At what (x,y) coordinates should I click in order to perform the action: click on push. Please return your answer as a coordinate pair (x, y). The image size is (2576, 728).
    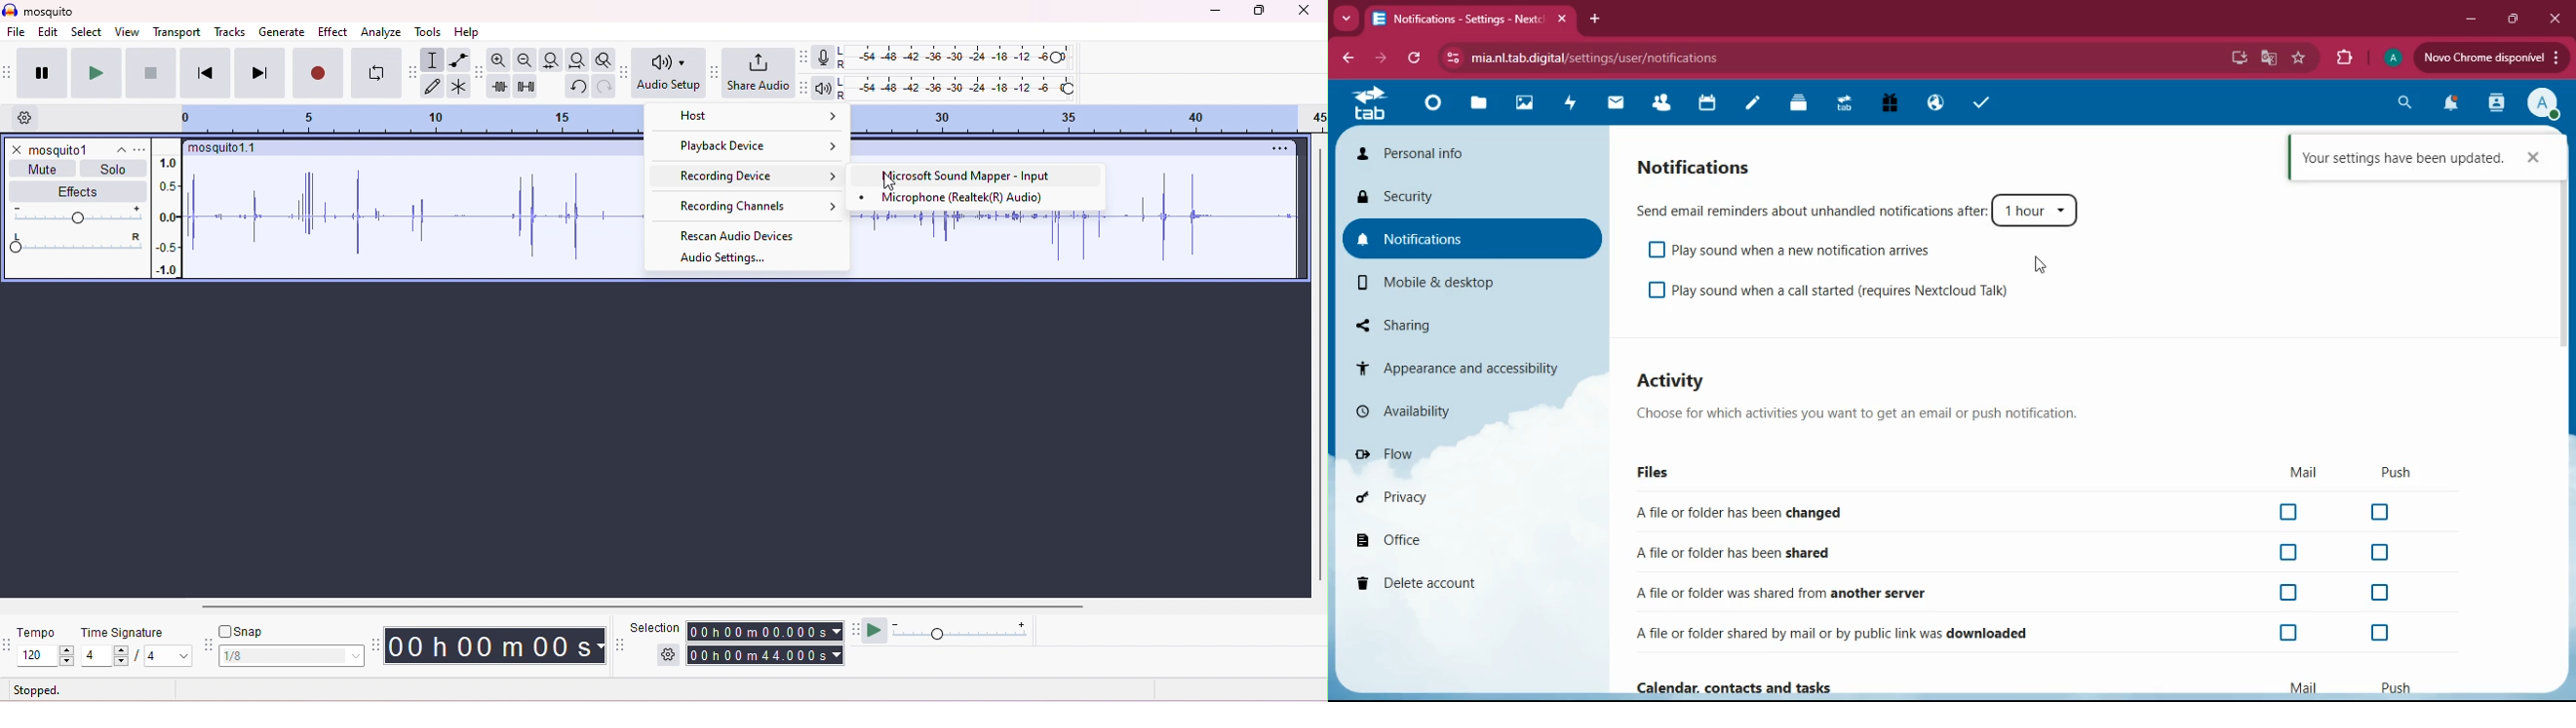
    Looking at the image, I should click on (2397, 686).